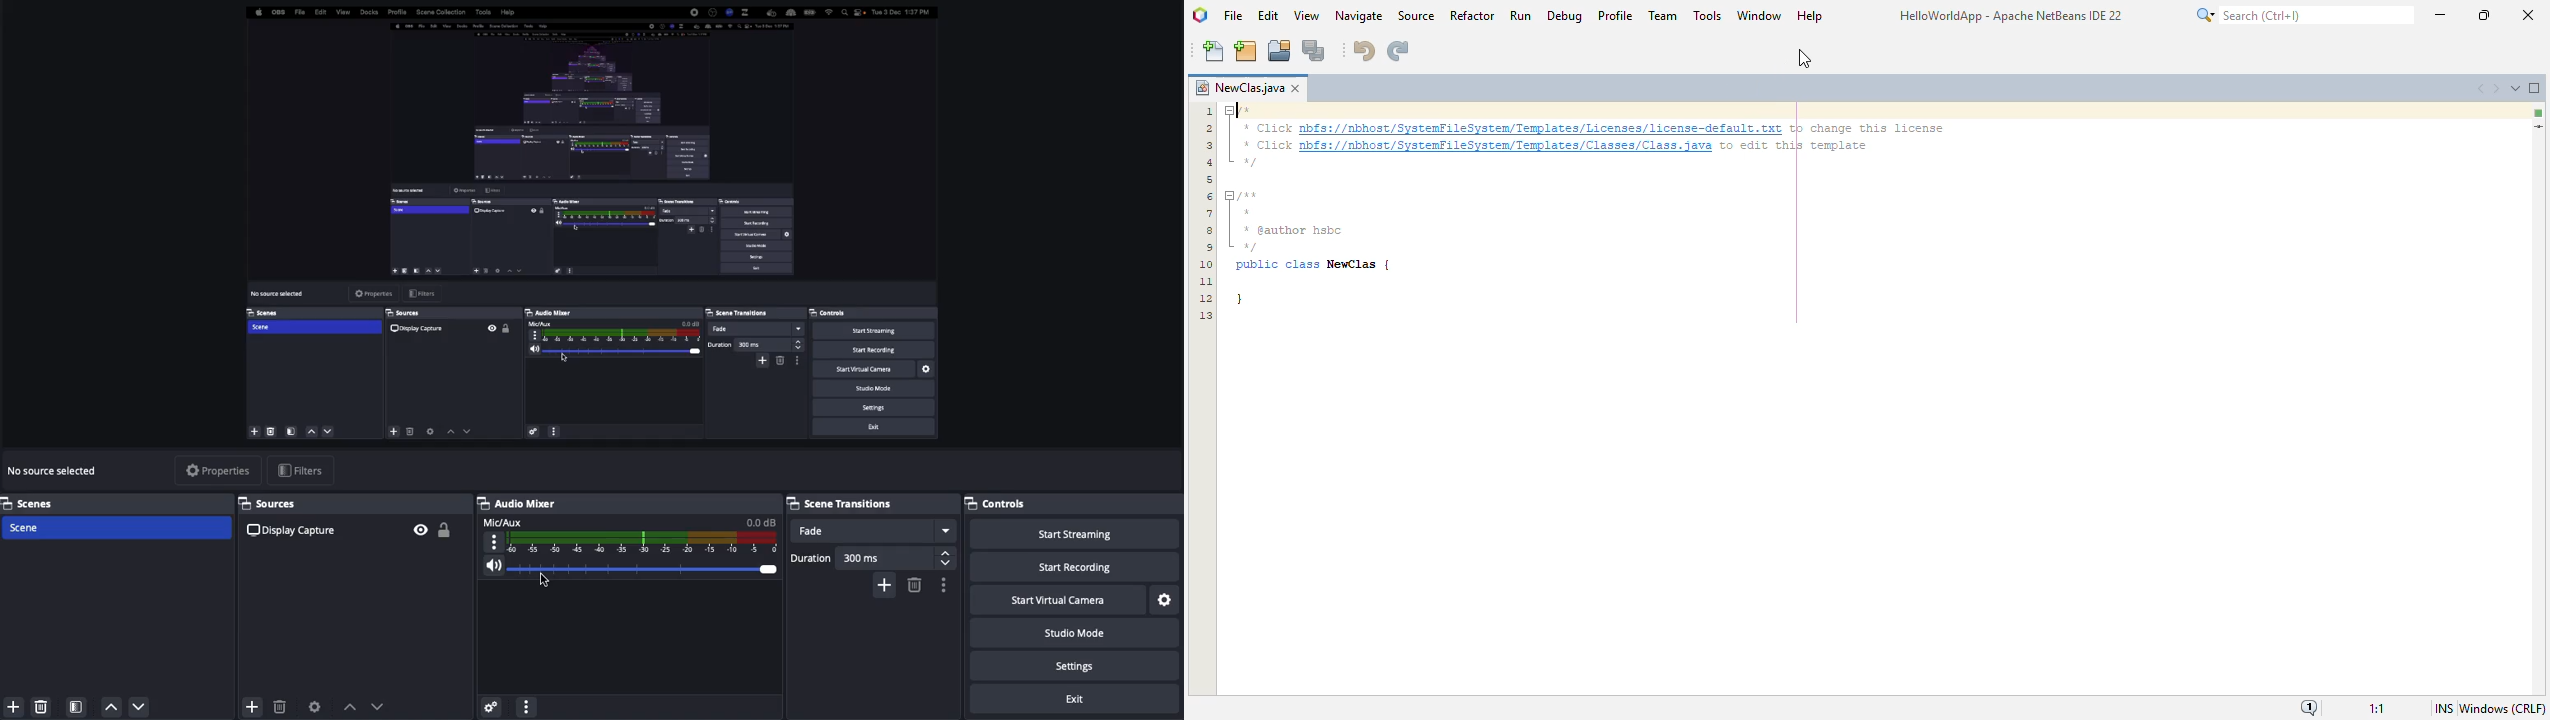 This screenshot has width=2576, height=728. What do you see at coordinates (870, 502) in the screenshot?
I see `Scene Transitions` at bounding box center [870, 502].